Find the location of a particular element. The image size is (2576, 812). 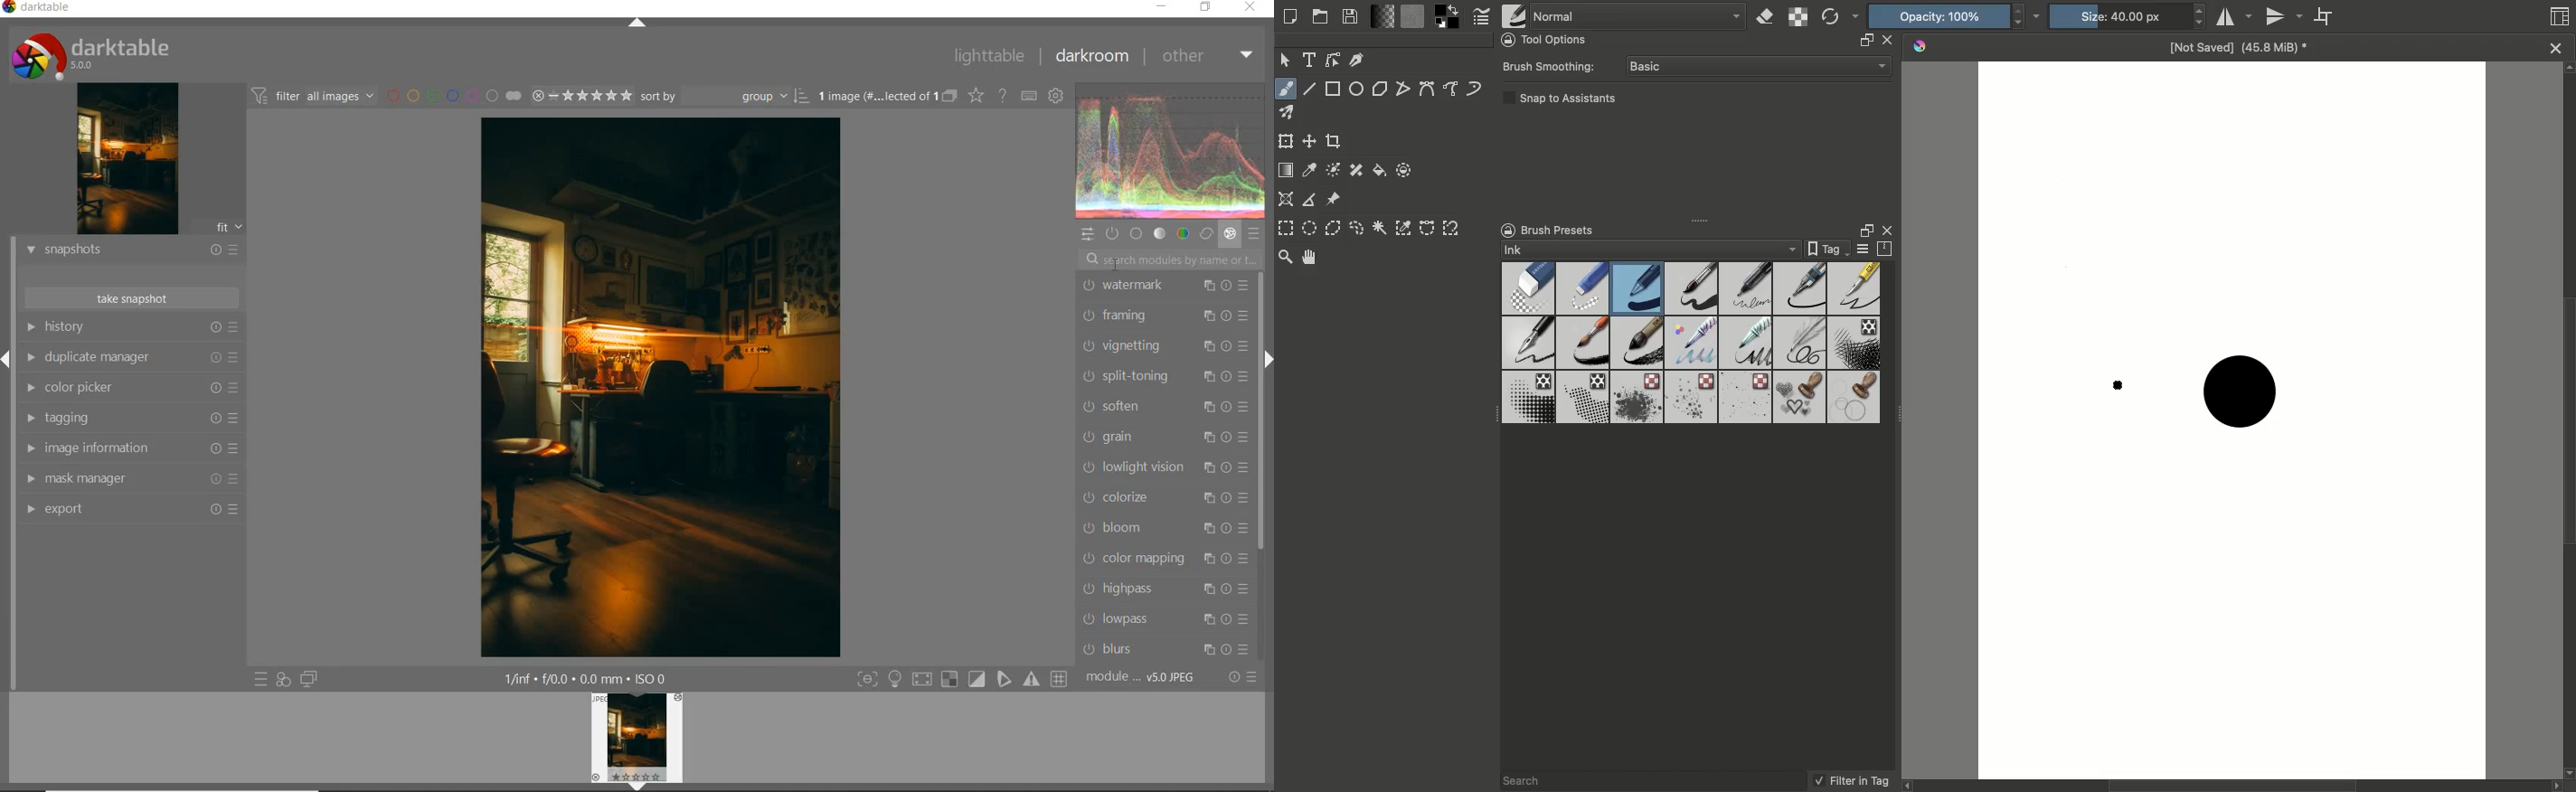

color is located at coordinates (1184, 233).